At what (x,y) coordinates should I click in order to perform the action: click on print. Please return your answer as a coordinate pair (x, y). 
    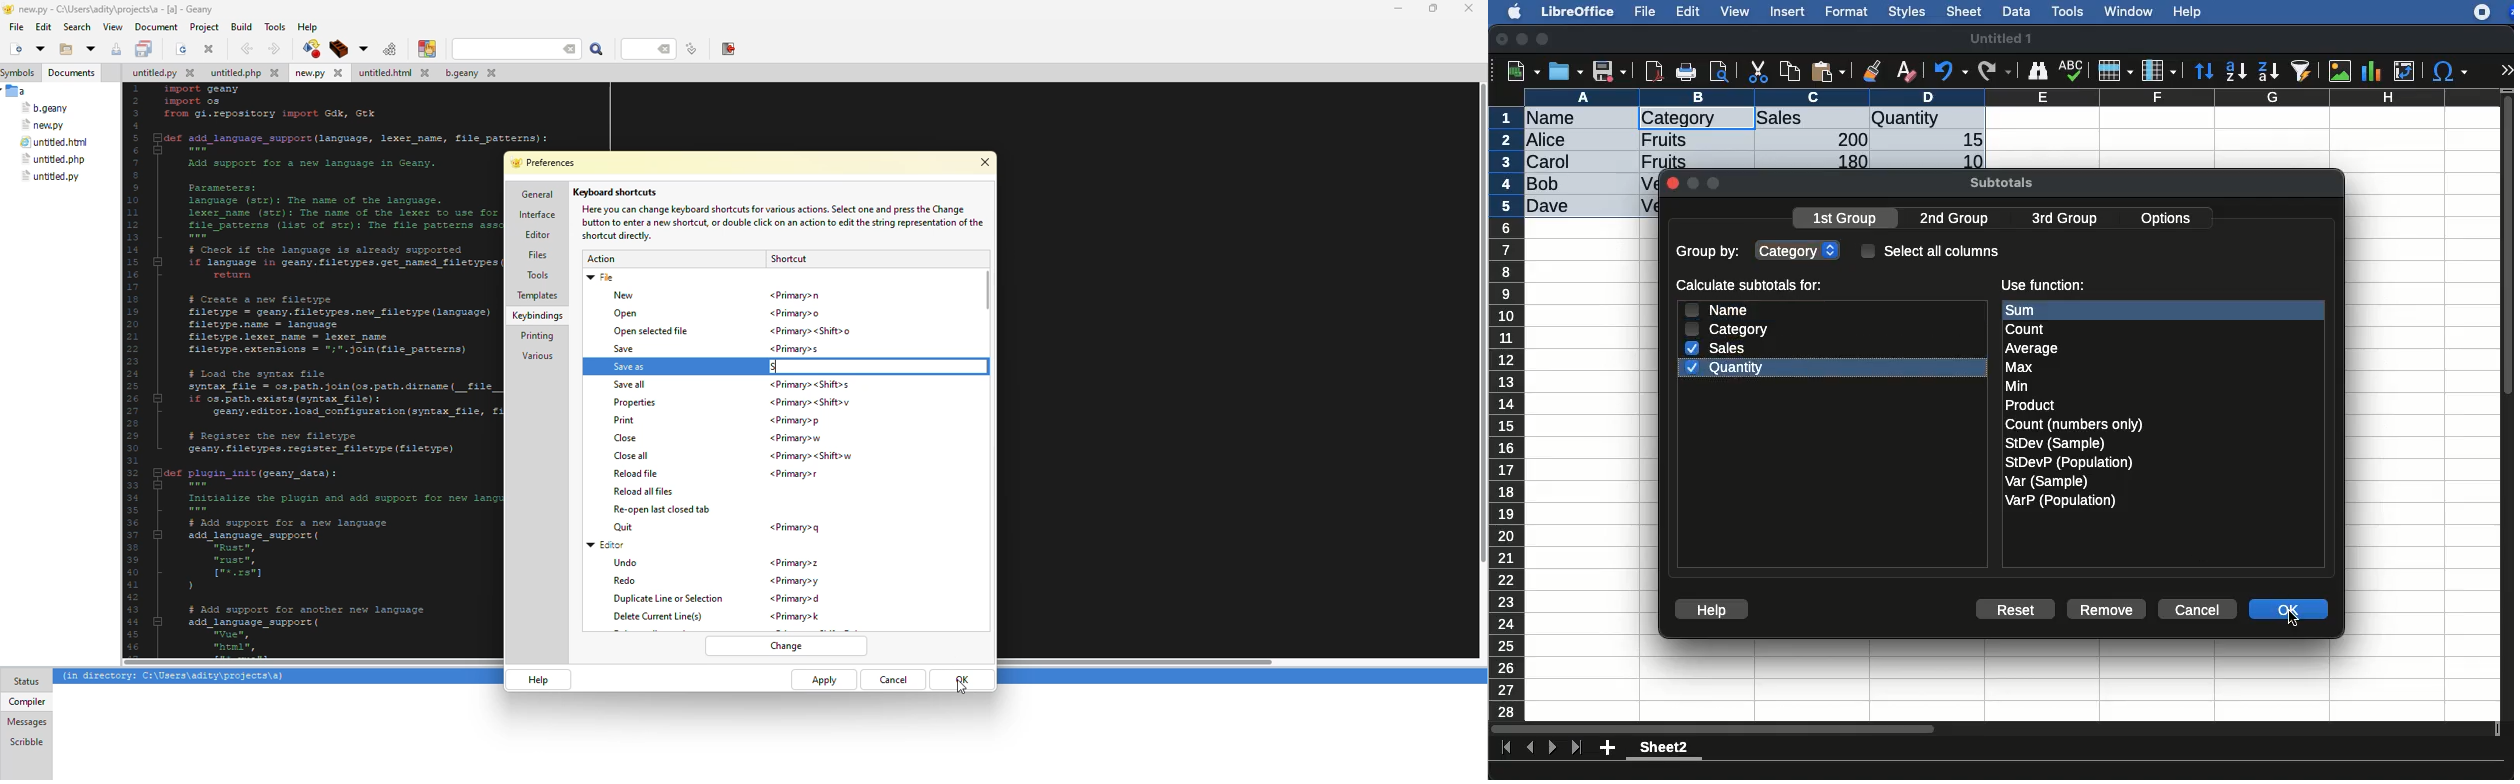
    Looking at the image, I should click on (1686, 72).